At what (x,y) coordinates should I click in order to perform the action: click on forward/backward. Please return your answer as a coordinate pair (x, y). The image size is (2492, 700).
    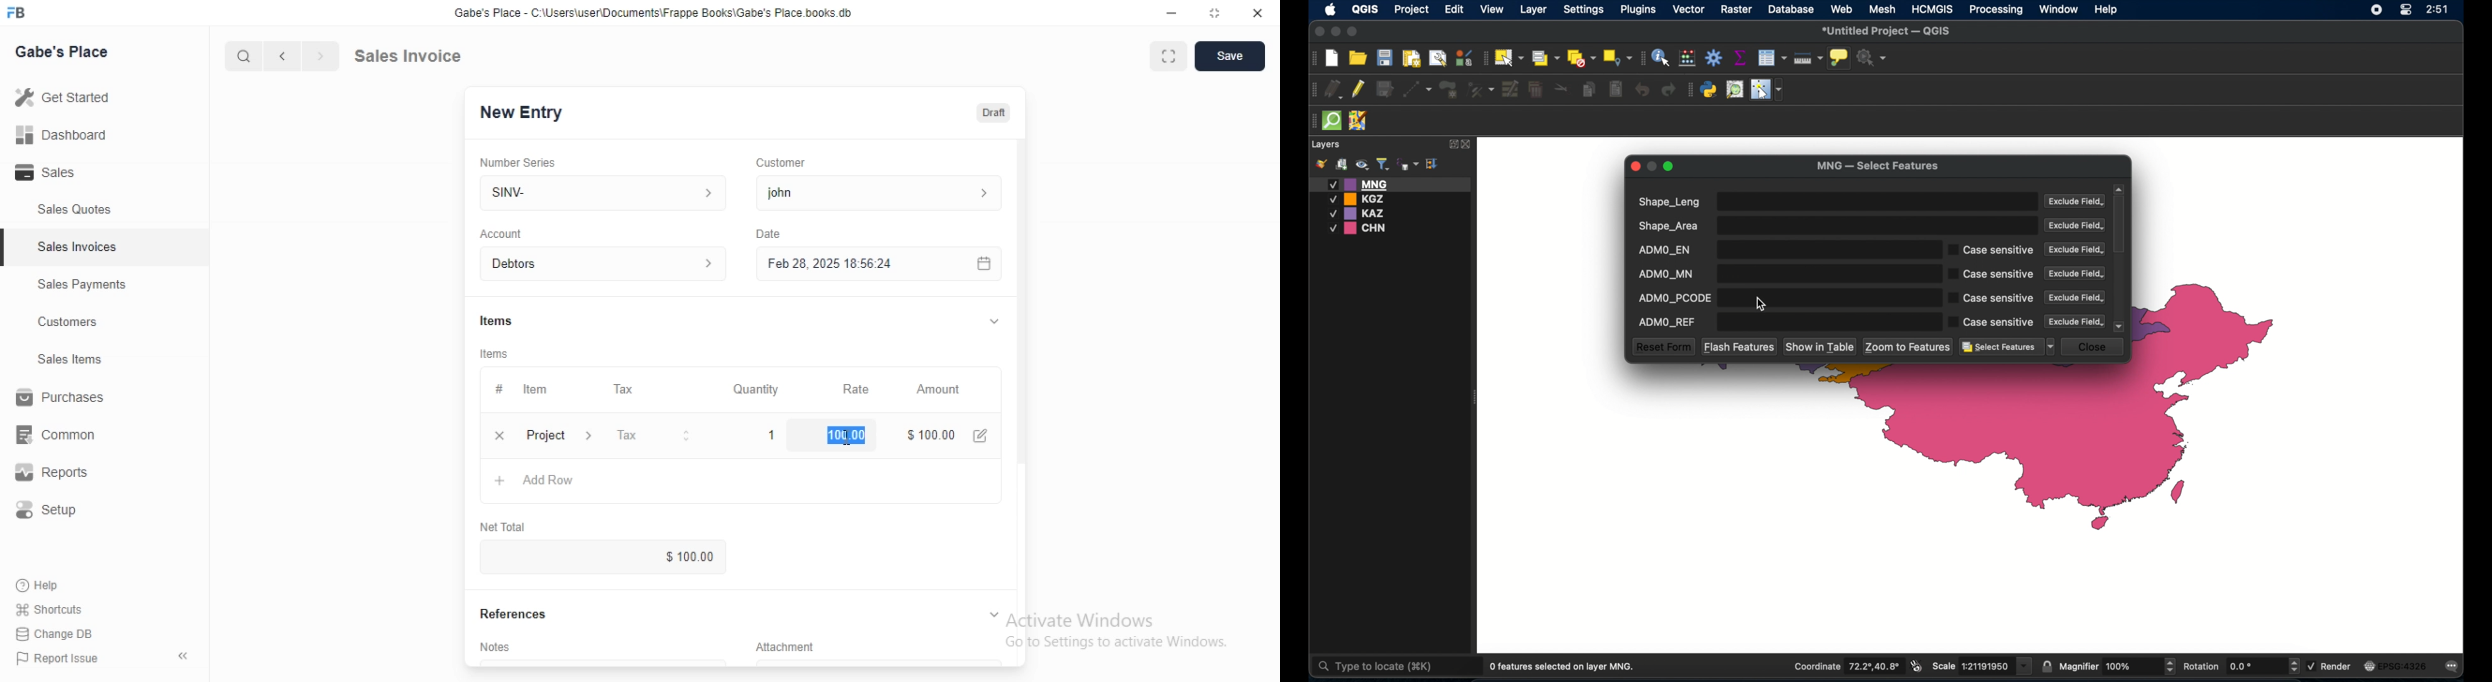
    Looking at the image, I should click on (300, 56).